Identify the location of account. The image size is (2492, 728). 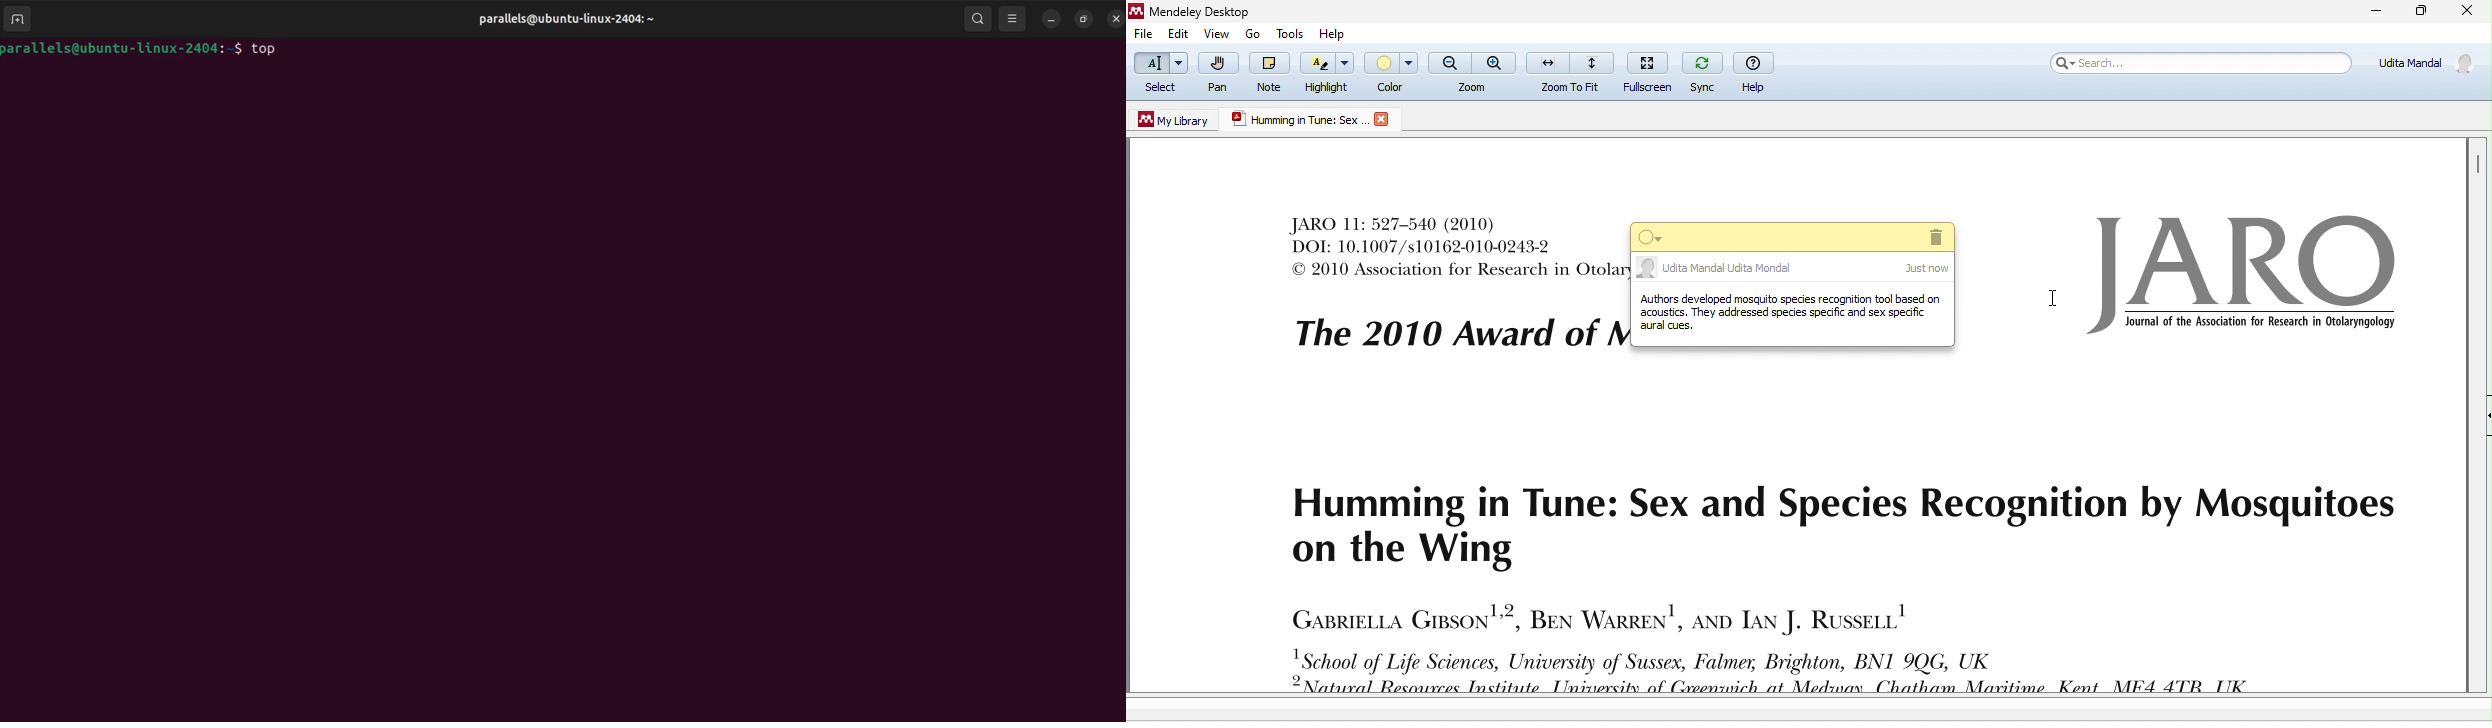
(2423, 66).